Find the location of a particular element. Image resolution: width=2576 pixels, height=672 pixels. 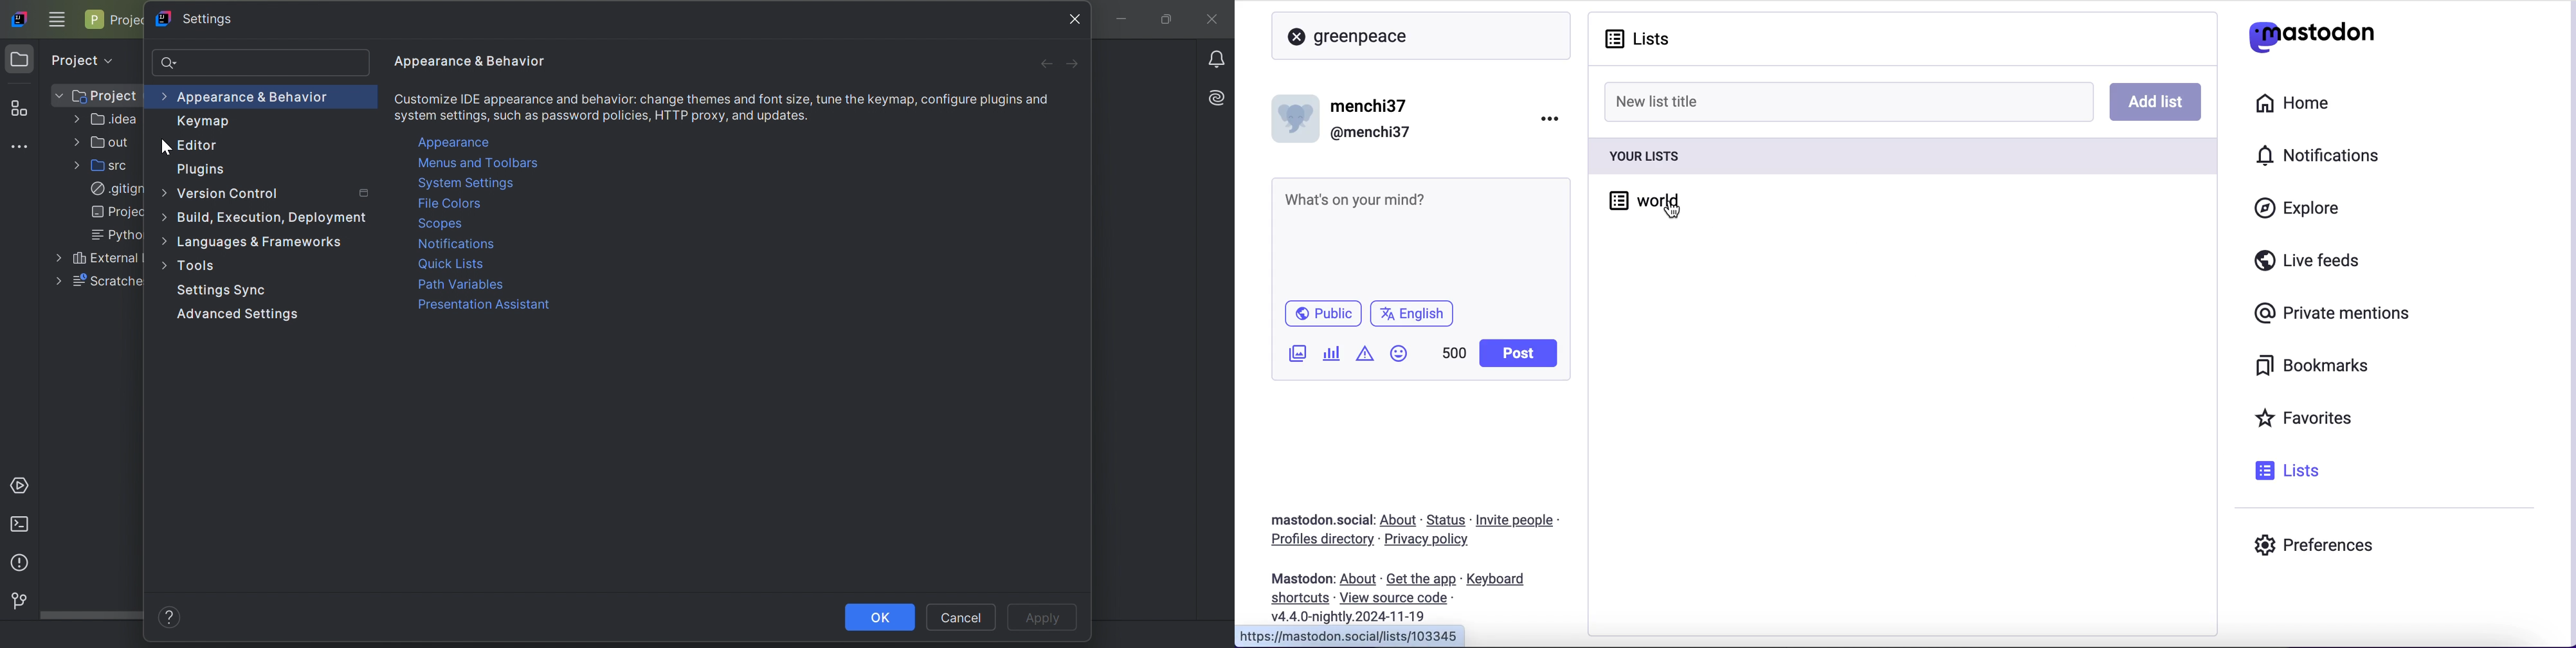

world is located at coordinates (1633, 197).